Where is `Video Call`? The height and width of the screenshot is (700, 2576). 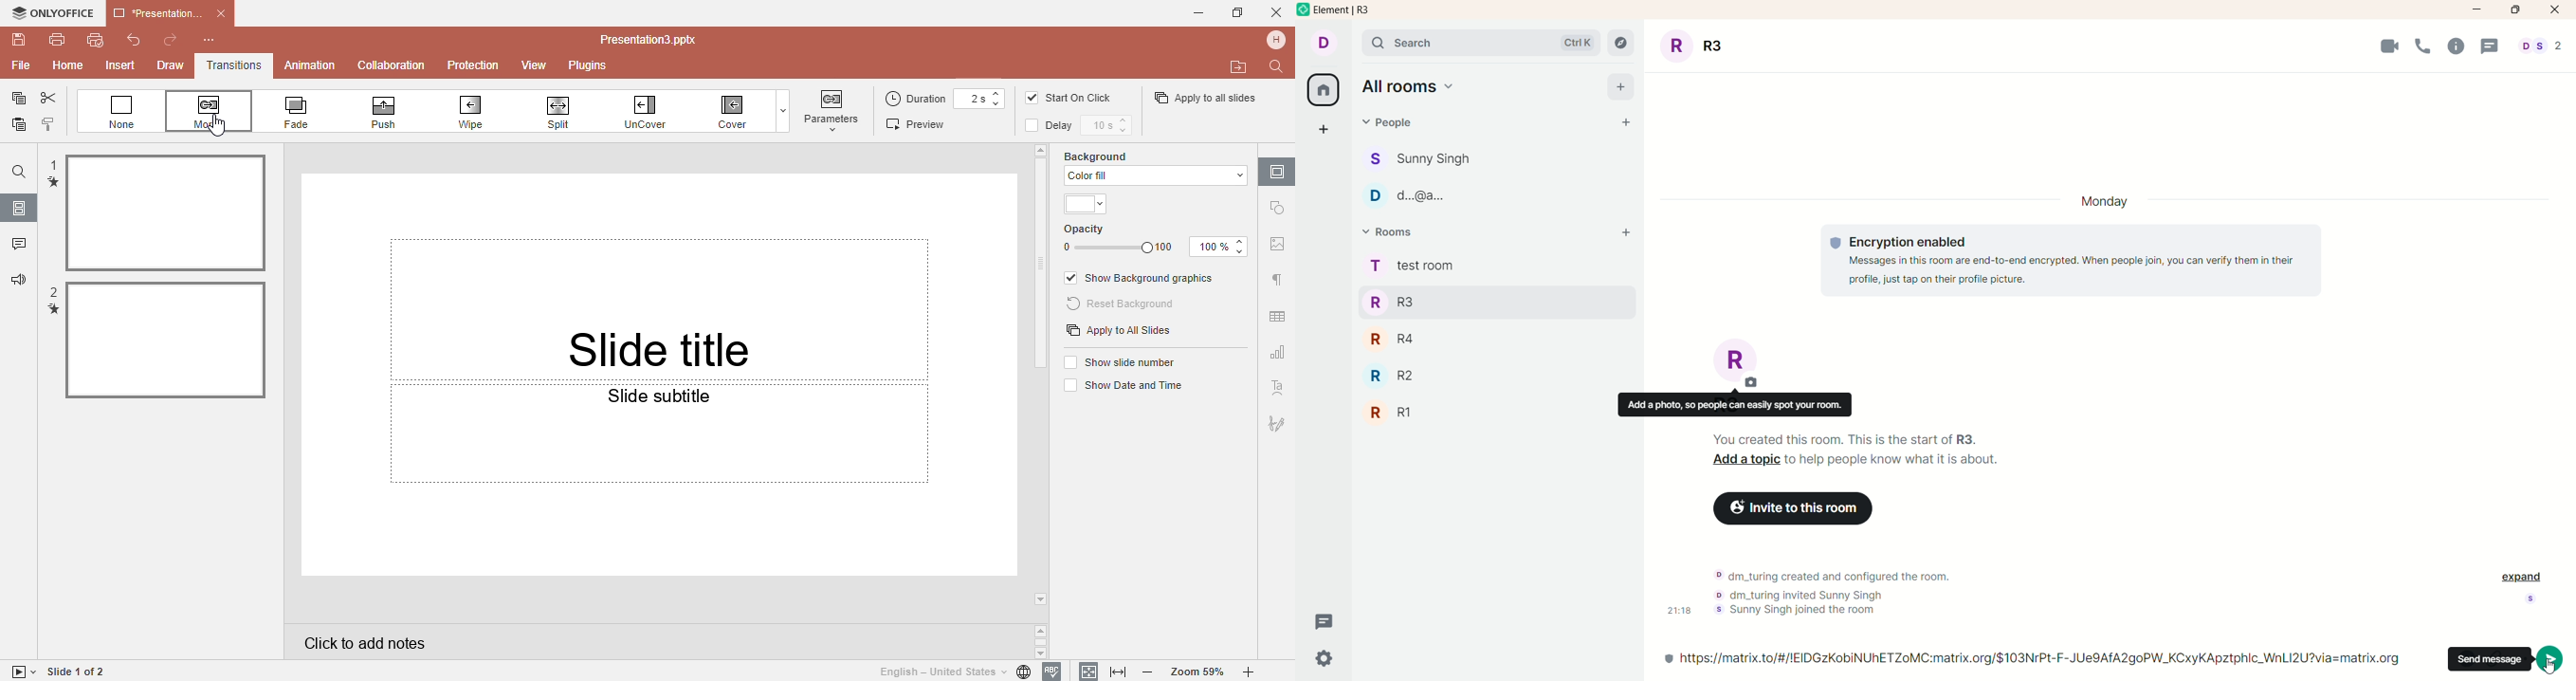
Video Call is located at coordinates (2388, 45).